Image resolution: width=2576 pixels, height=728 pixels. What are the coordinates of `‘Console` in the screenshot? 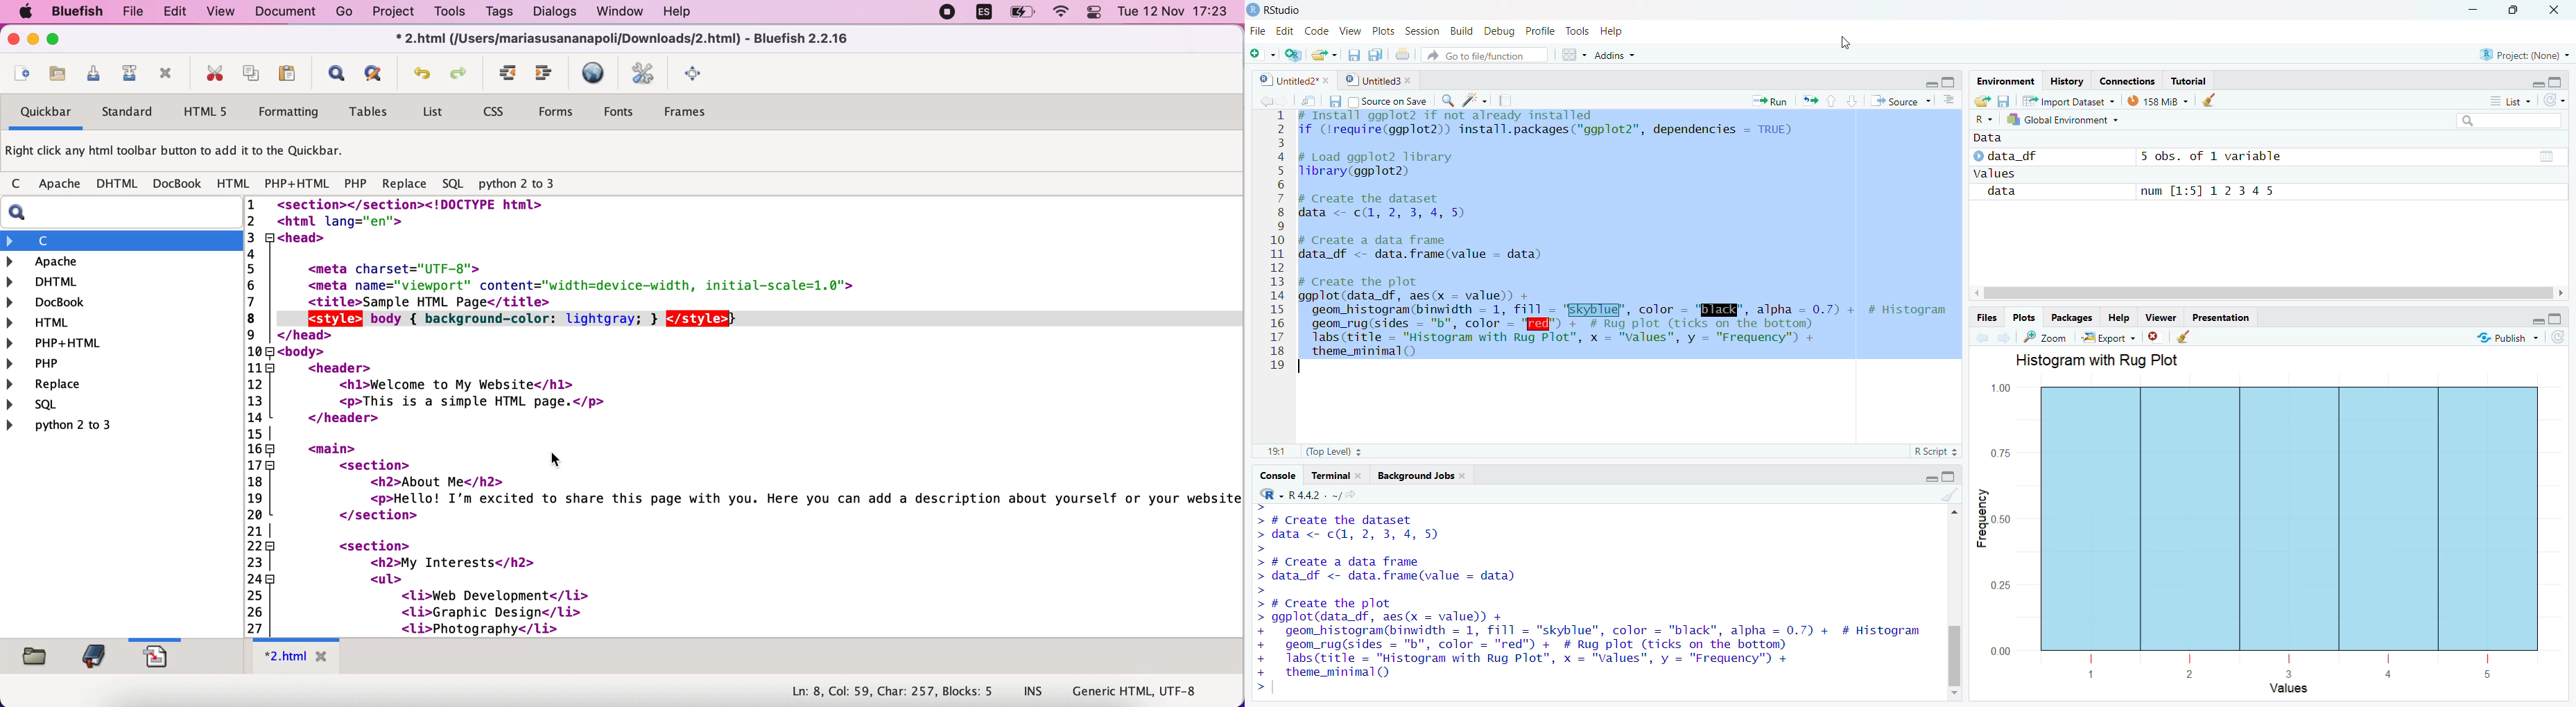 It's located at (1273, 477).